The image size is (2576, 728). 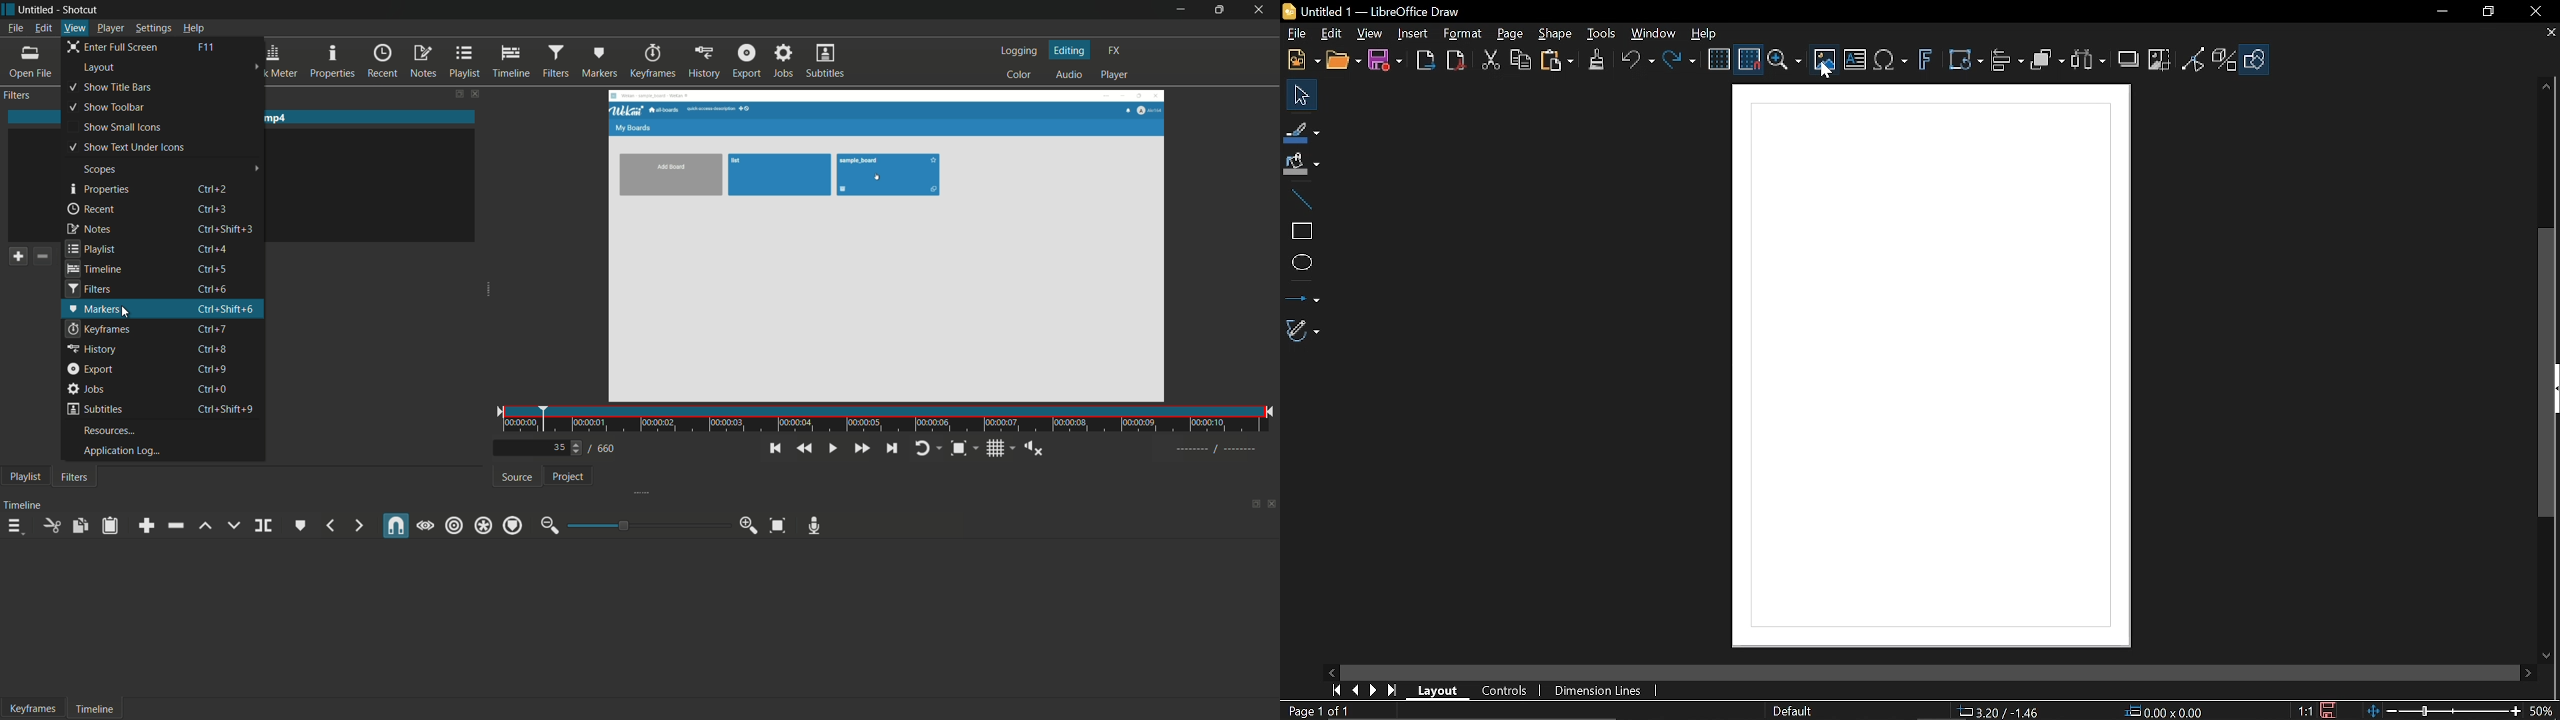 What do you see at coordinates (92, 270) in the screenshot?
I see `timeline` at bounding box center [92, 270].